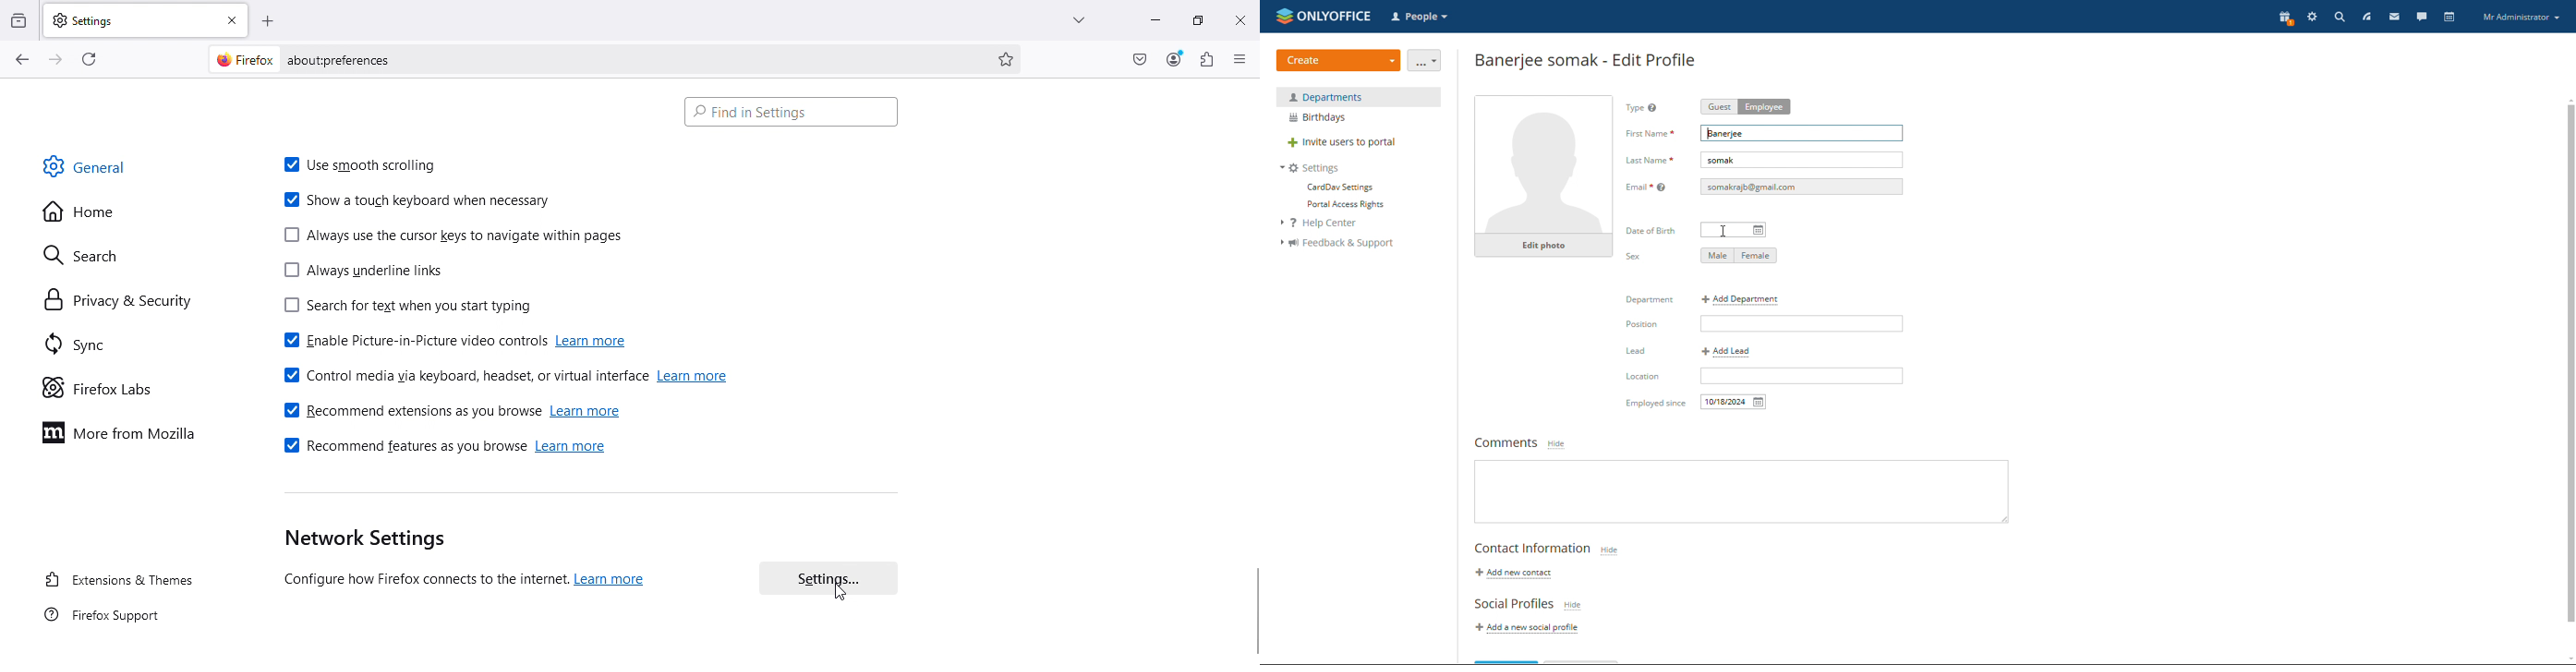 The image size is (2576, 672). I want to click on sex, so click(1633, 256).